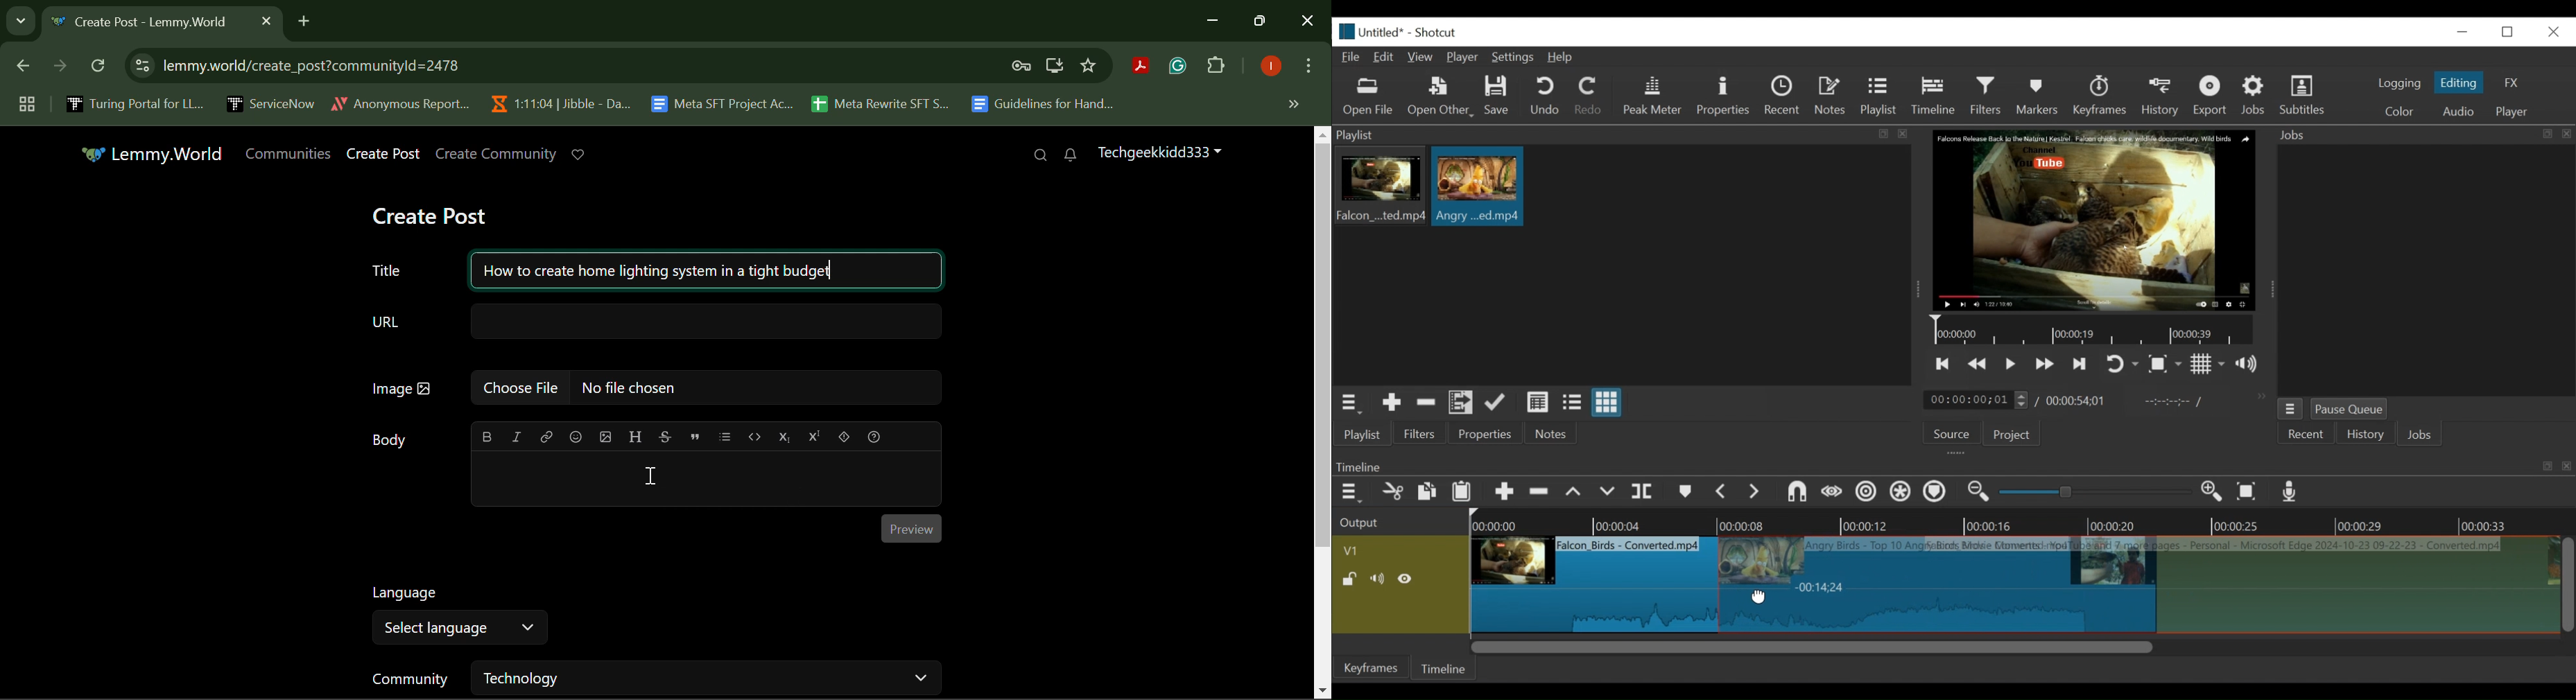 This screenshot has width=2576, height=700. I want to click on Remove cut, so click(1426, 404).